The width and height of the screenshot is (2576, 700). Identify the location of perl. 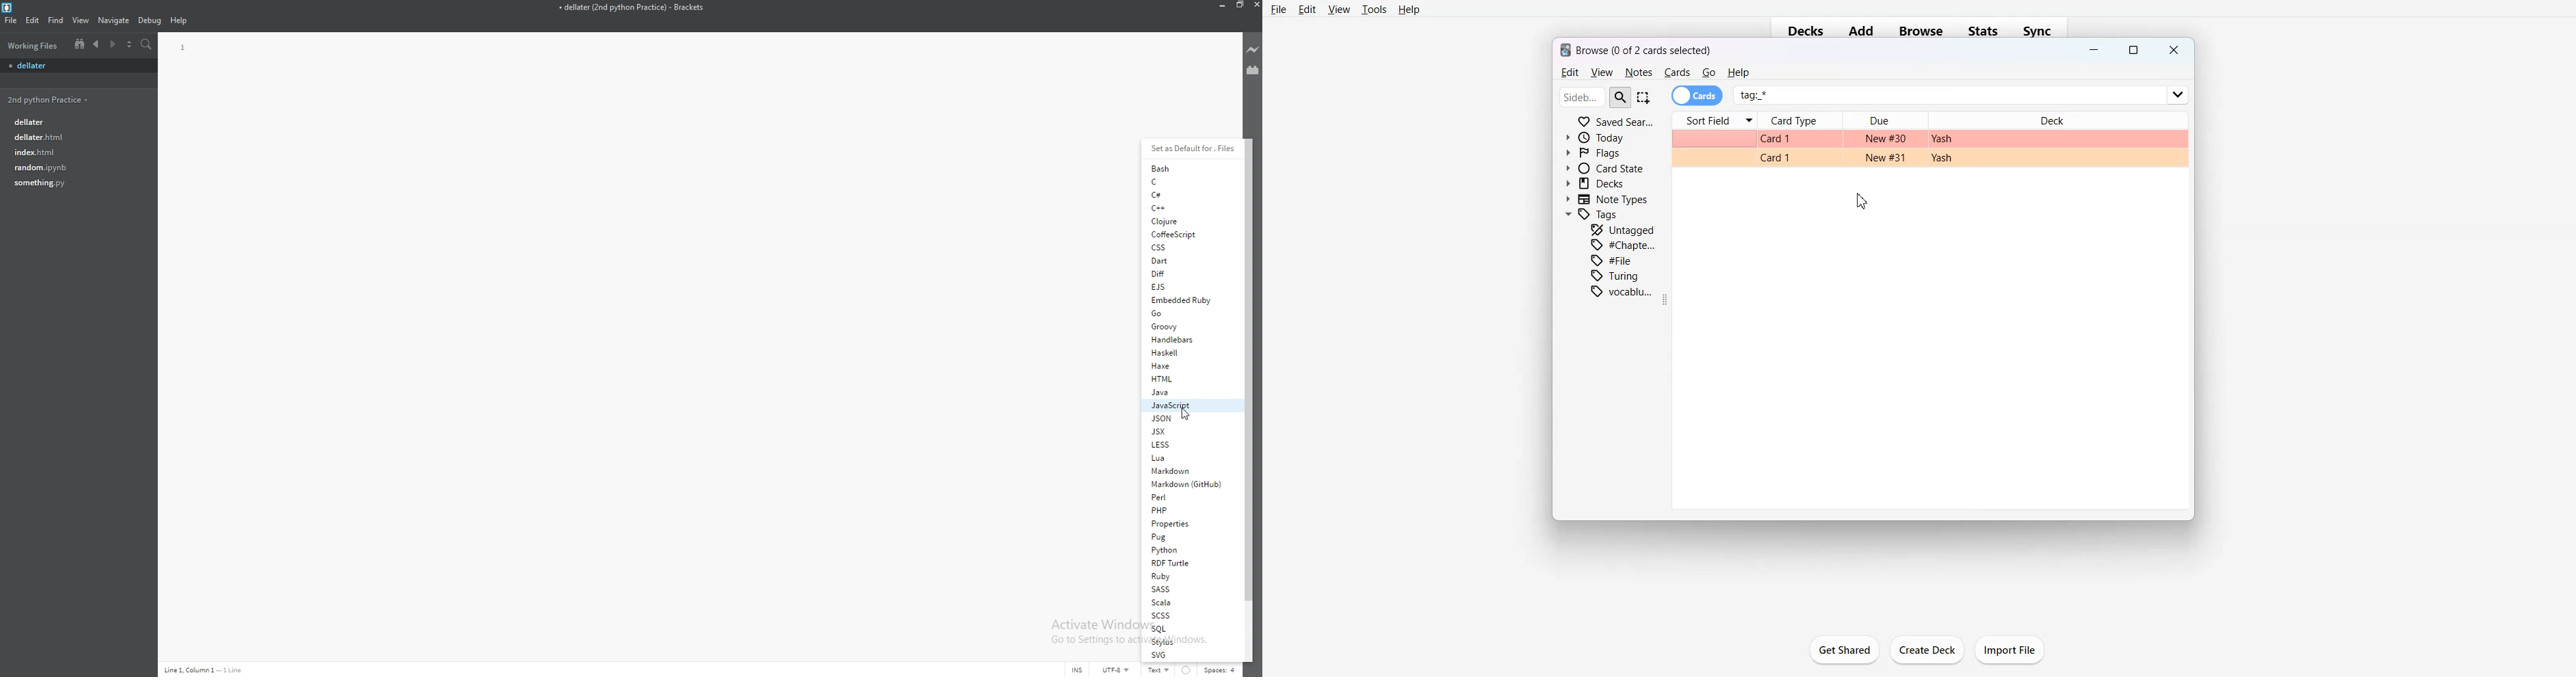
(1189, 497).